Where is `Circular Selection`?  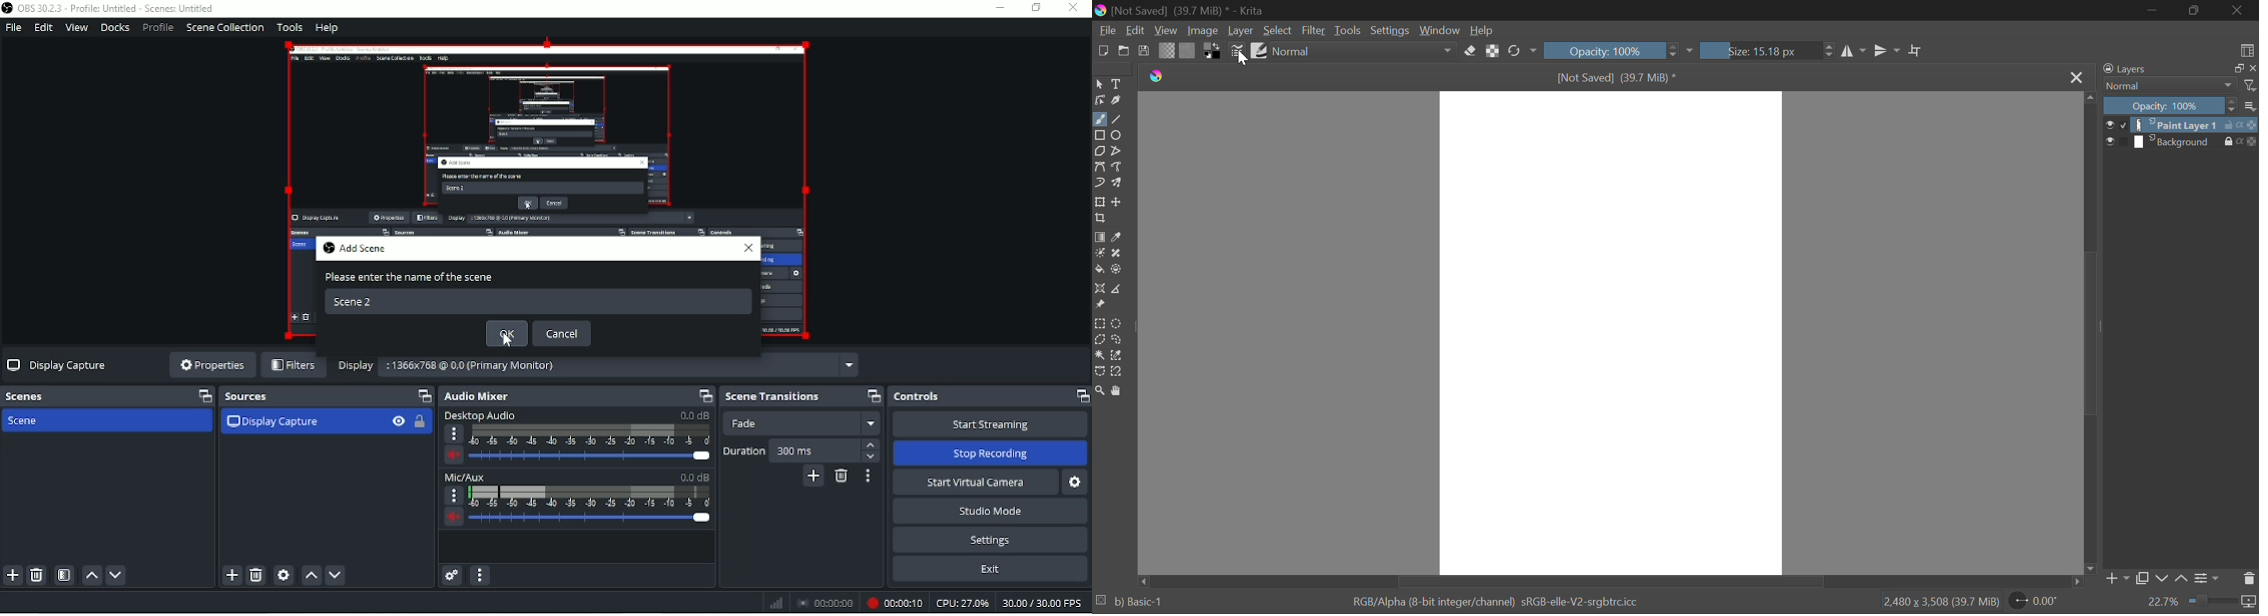 Circular Selection is located at coordinates (1117, 323).